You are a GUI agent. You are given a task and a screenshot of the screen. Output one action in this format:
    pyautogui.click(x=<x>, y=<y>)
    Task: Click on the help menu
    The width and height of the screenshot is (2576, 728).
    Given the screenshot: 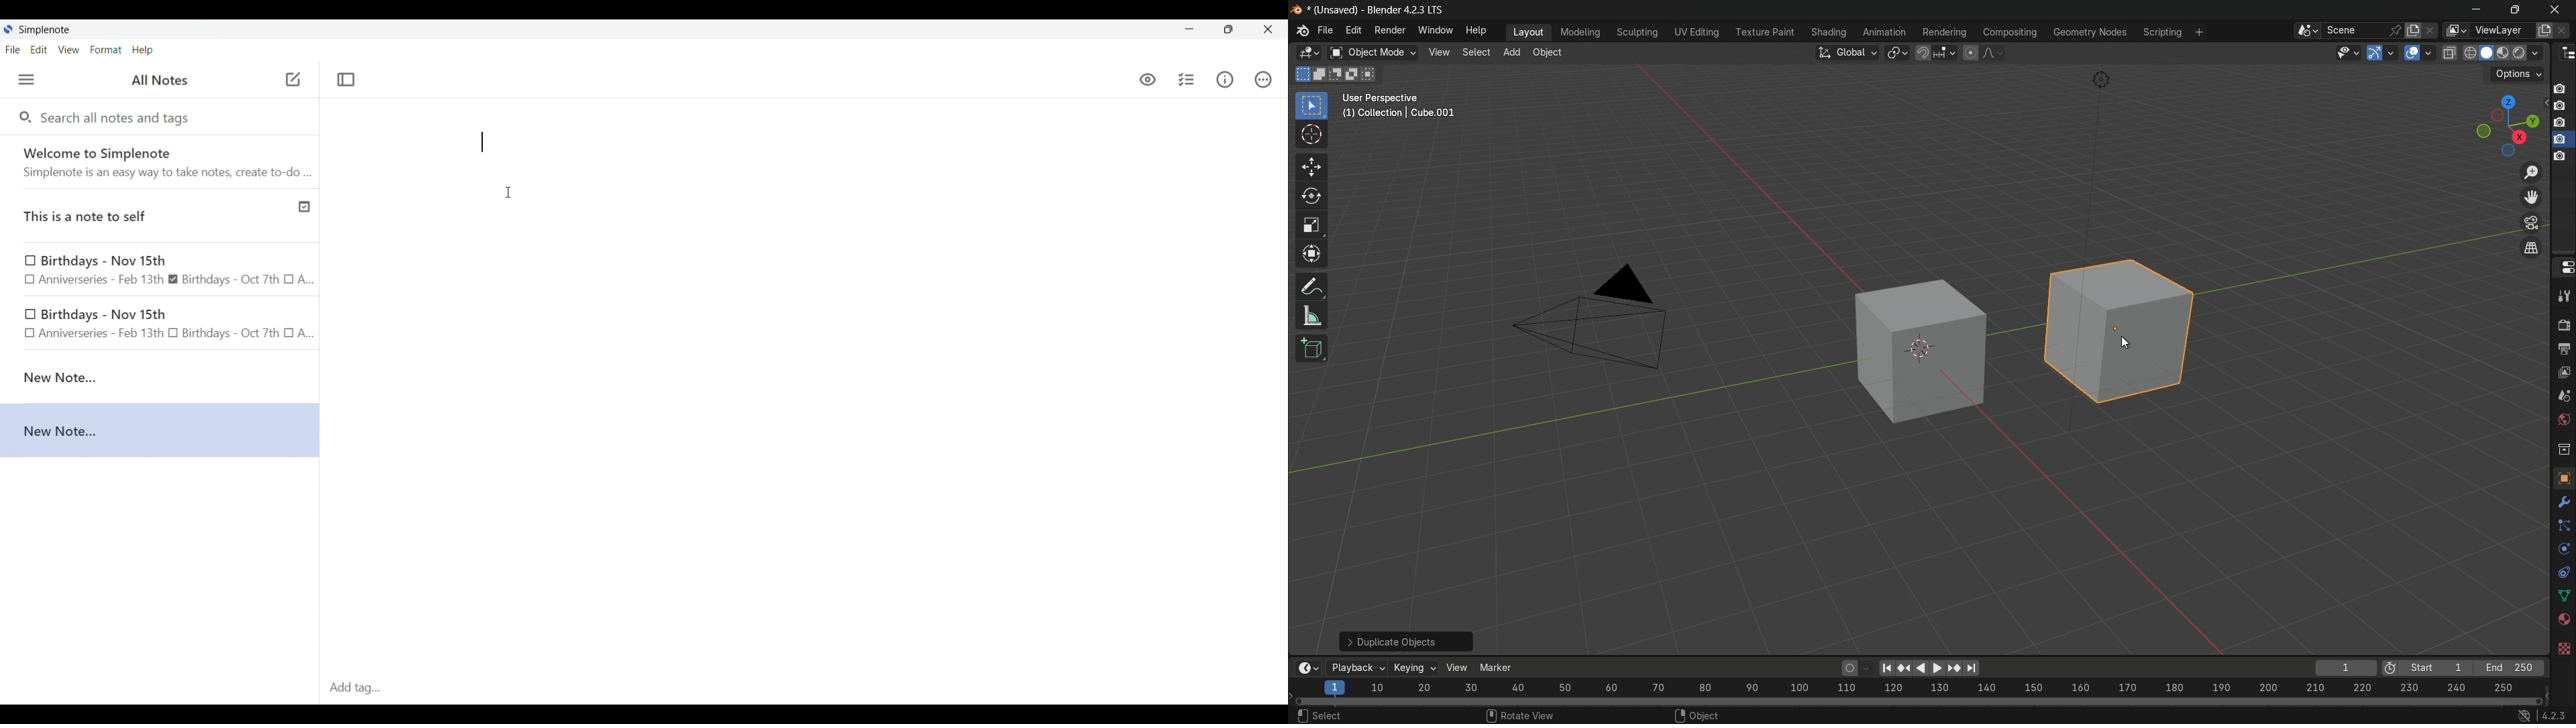 What is the action you would take?
    pyautogui.click(x=1477, y=30)
    